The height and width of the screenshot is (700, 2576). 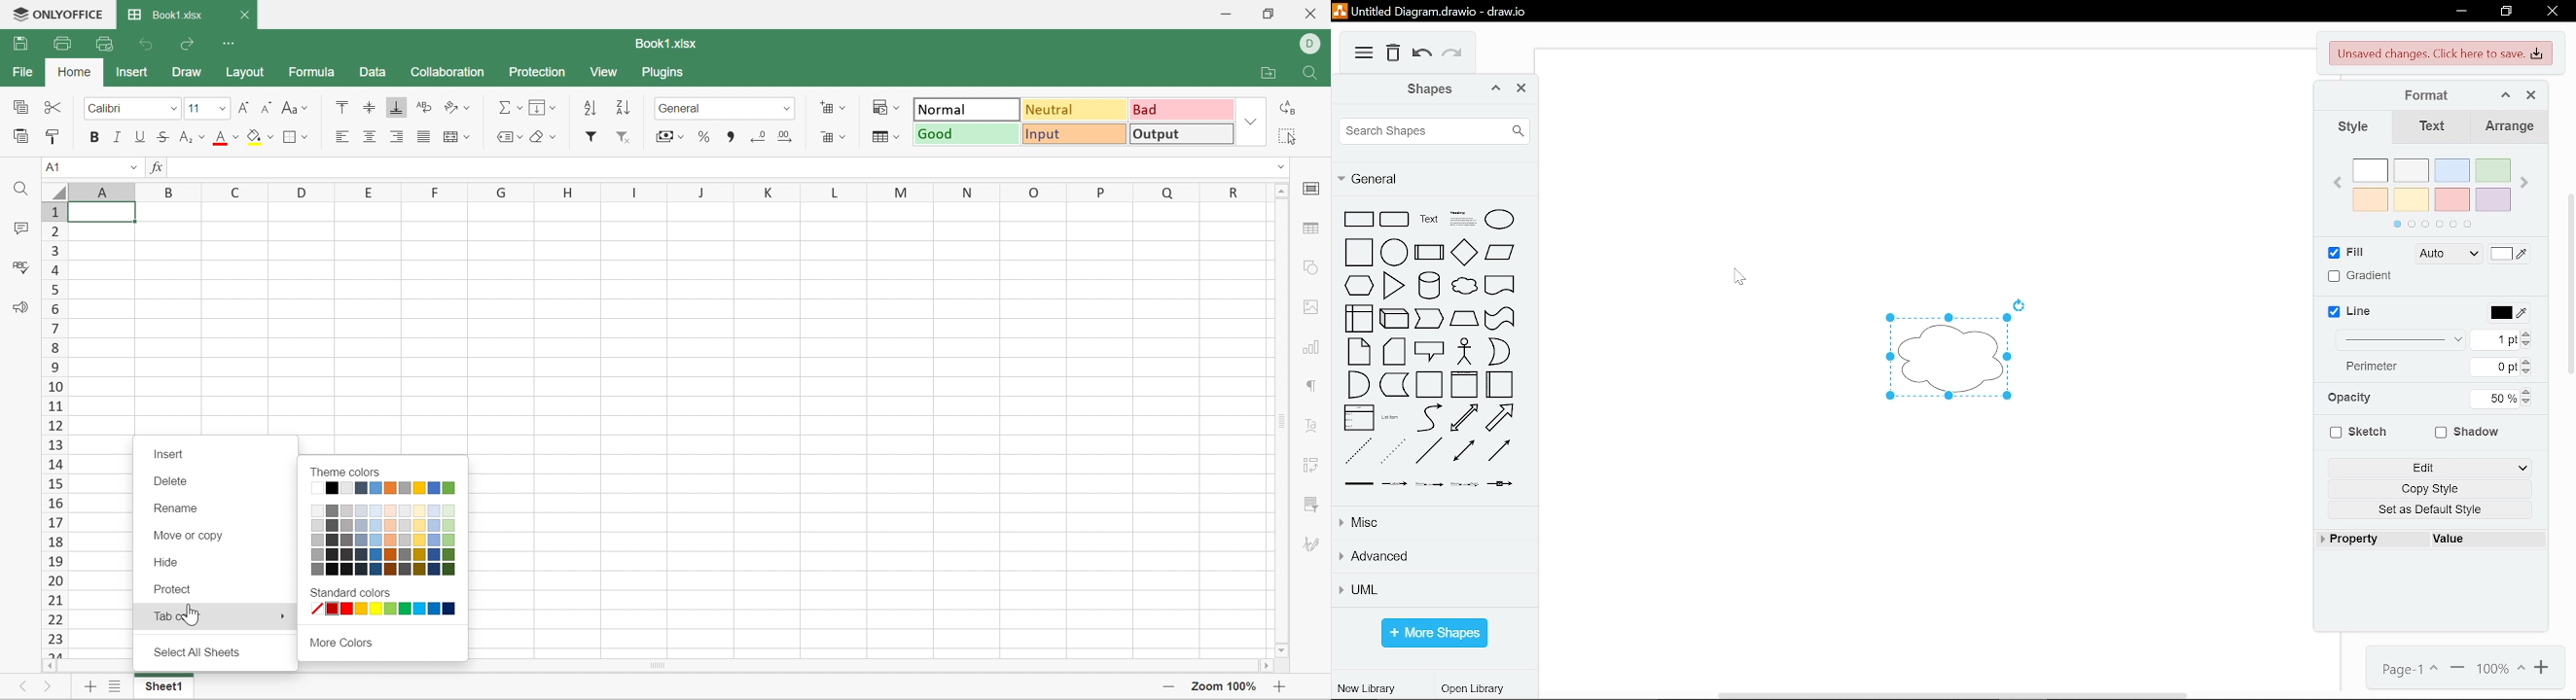 What do you see at coordinates (1310, 13) in the screenshot?
I see `Close` at bounding box center [1310, 13].